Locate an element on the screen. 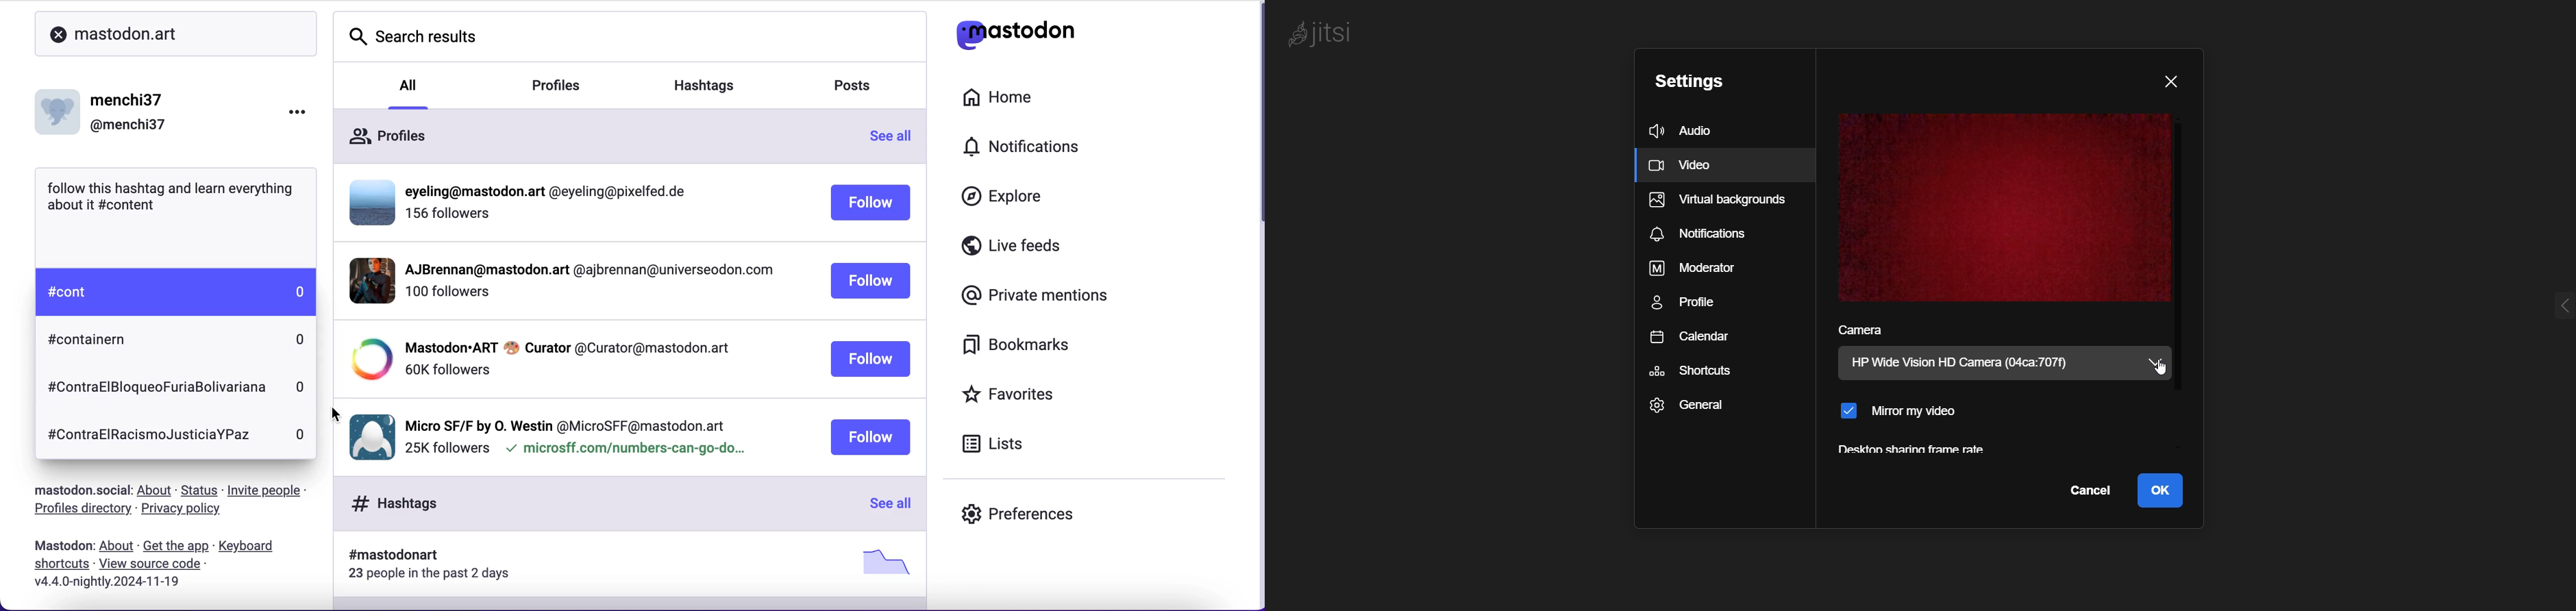 This screenshot has width=2576, height=616. 0 is located at coordinates (302, 291).